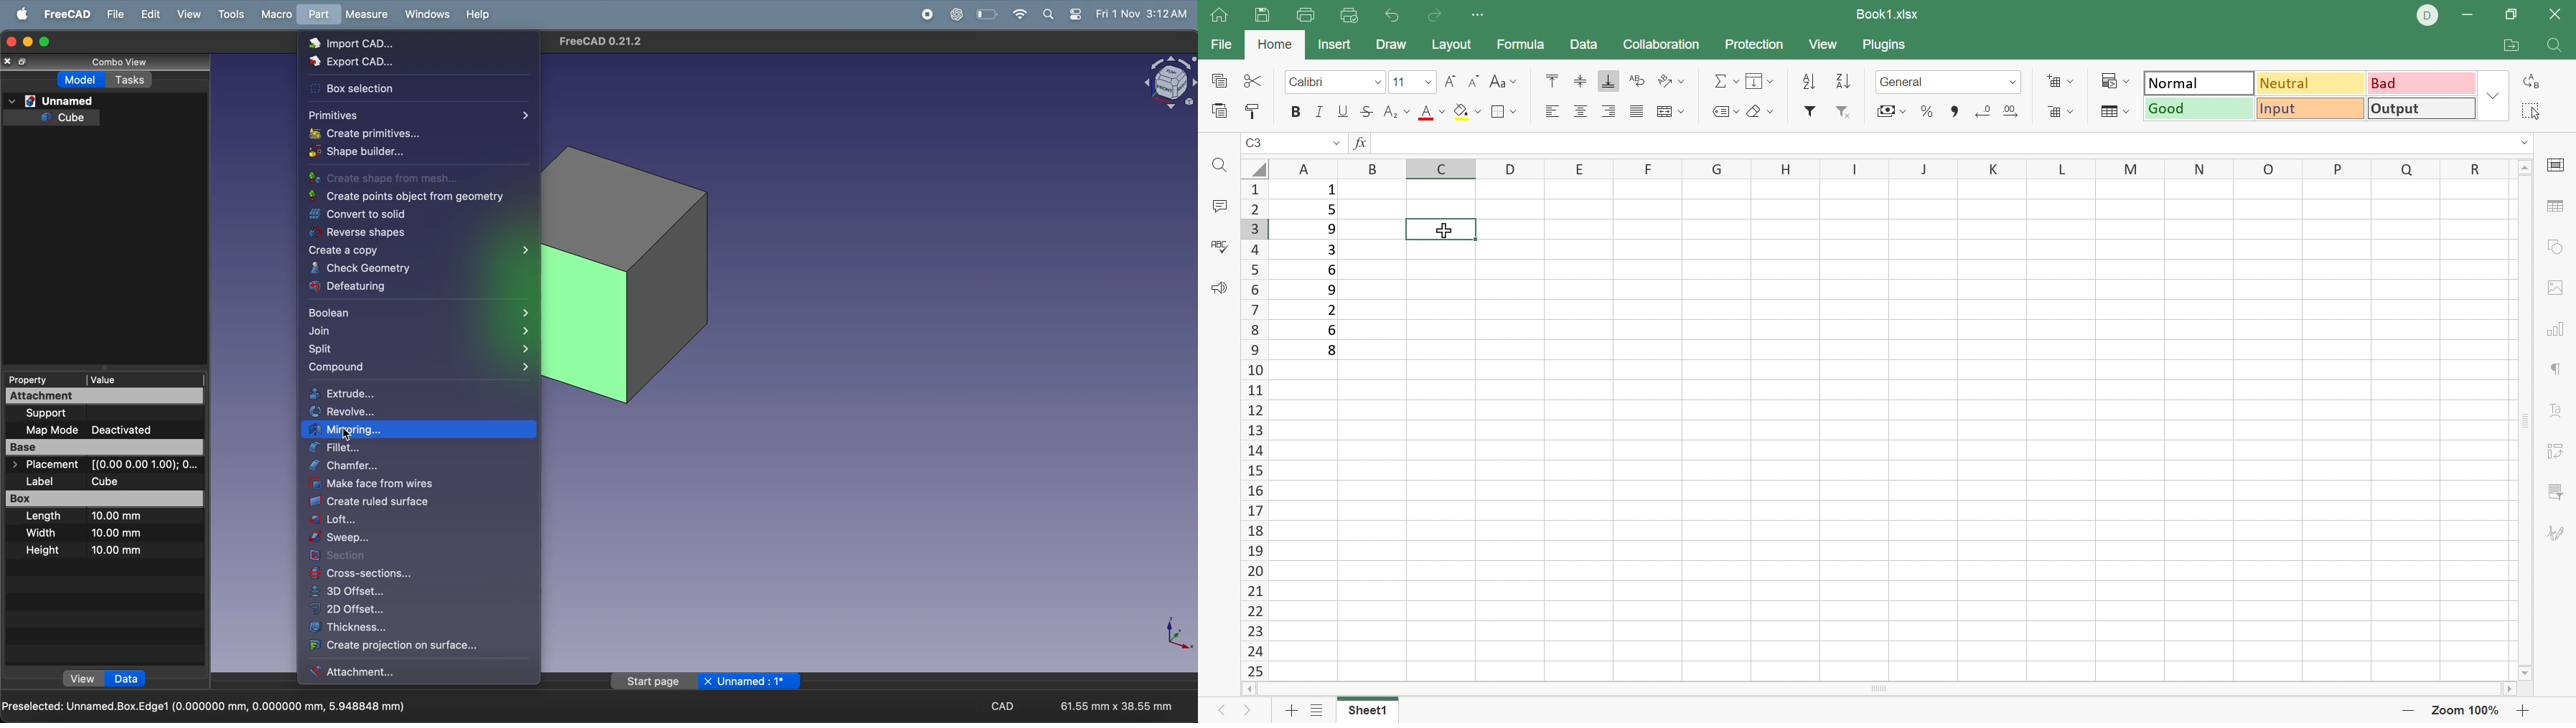 This screenshot has height=728, width=2576. Describe the element at coordinates (1846, 111) in the screenshot. I see `Remove filter` at that location.